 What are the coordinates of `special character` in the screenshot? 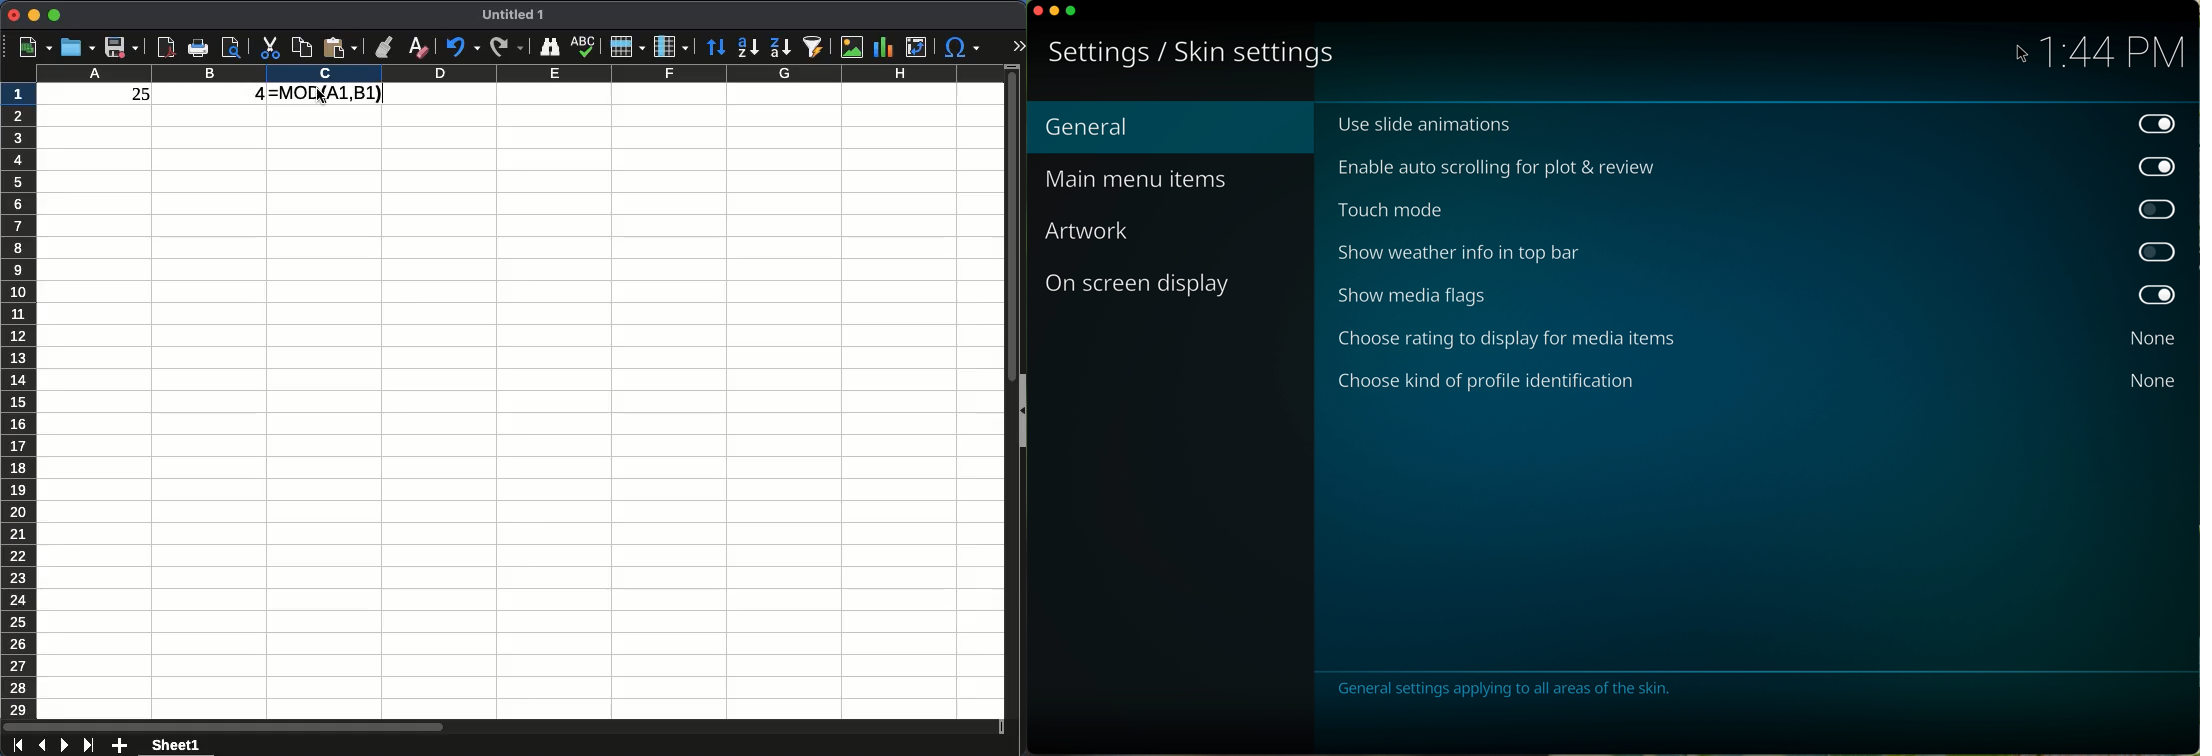 It's located at (964, 48).